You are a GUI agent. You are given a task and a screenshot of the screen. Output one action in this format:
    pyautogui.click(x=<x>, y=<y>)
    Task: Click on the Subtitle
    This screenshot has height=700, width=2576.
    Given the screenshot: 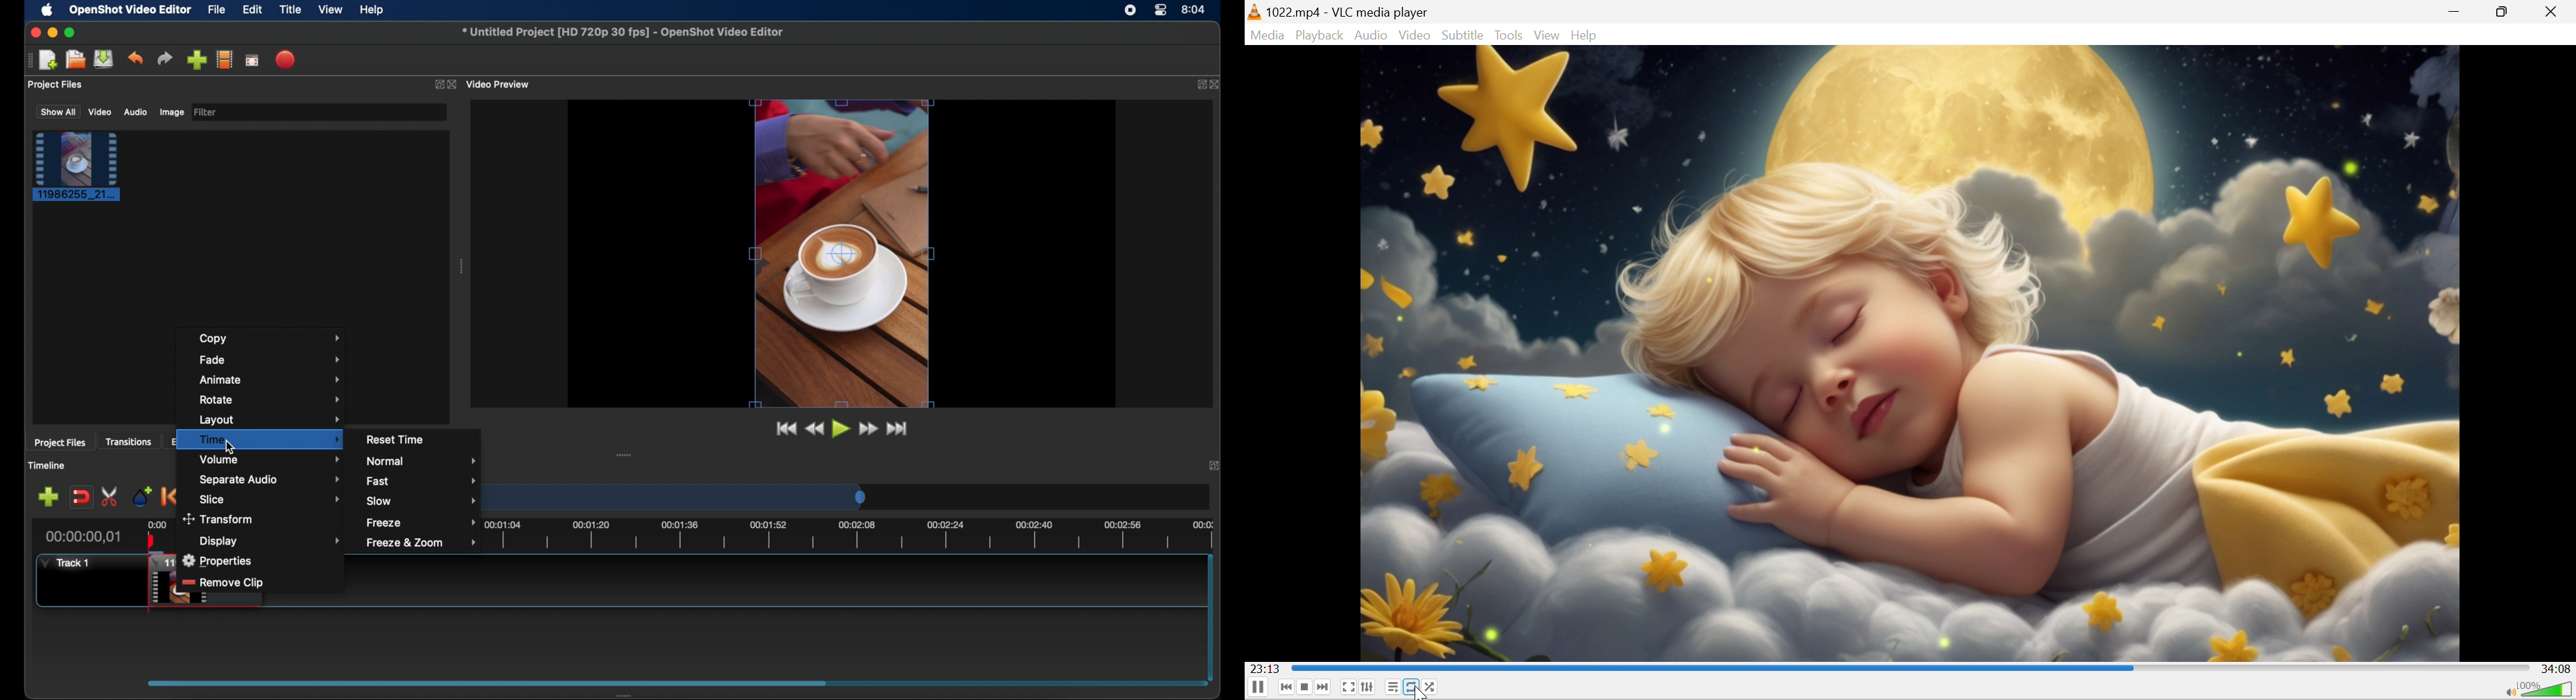 What is the action you would take?
    pyautogui.click(x=1461, y=36)
    